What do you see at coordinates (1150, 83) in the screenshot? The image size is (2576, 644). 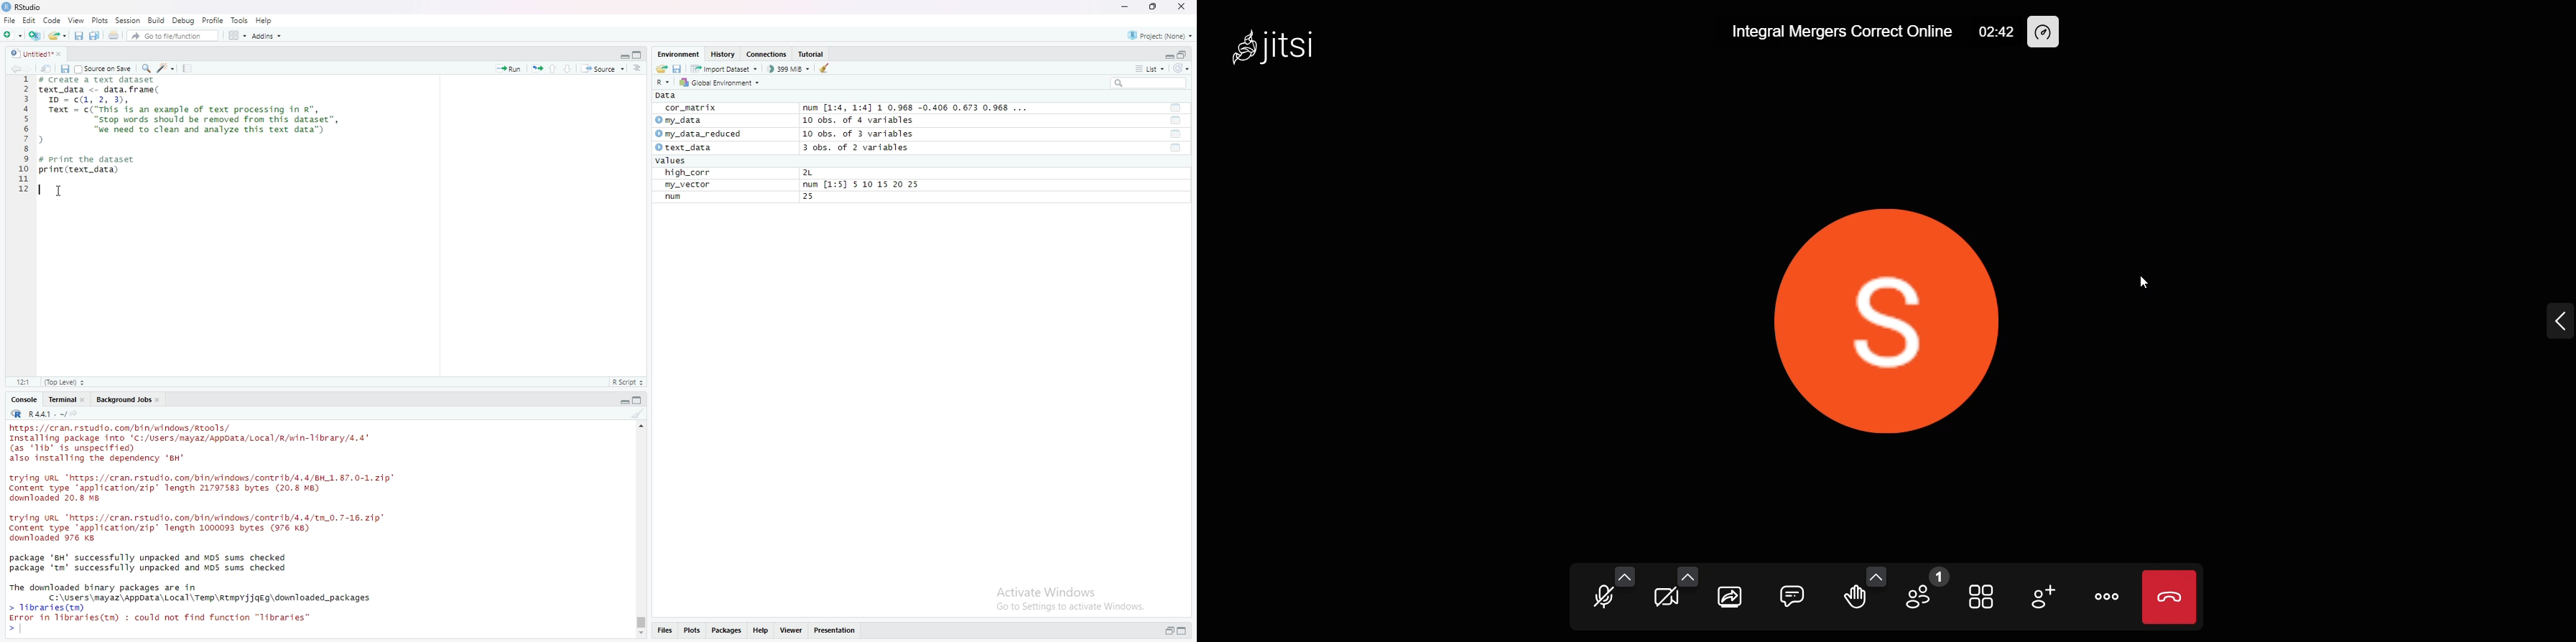 I see `search` at bounding box center [1150, 83].